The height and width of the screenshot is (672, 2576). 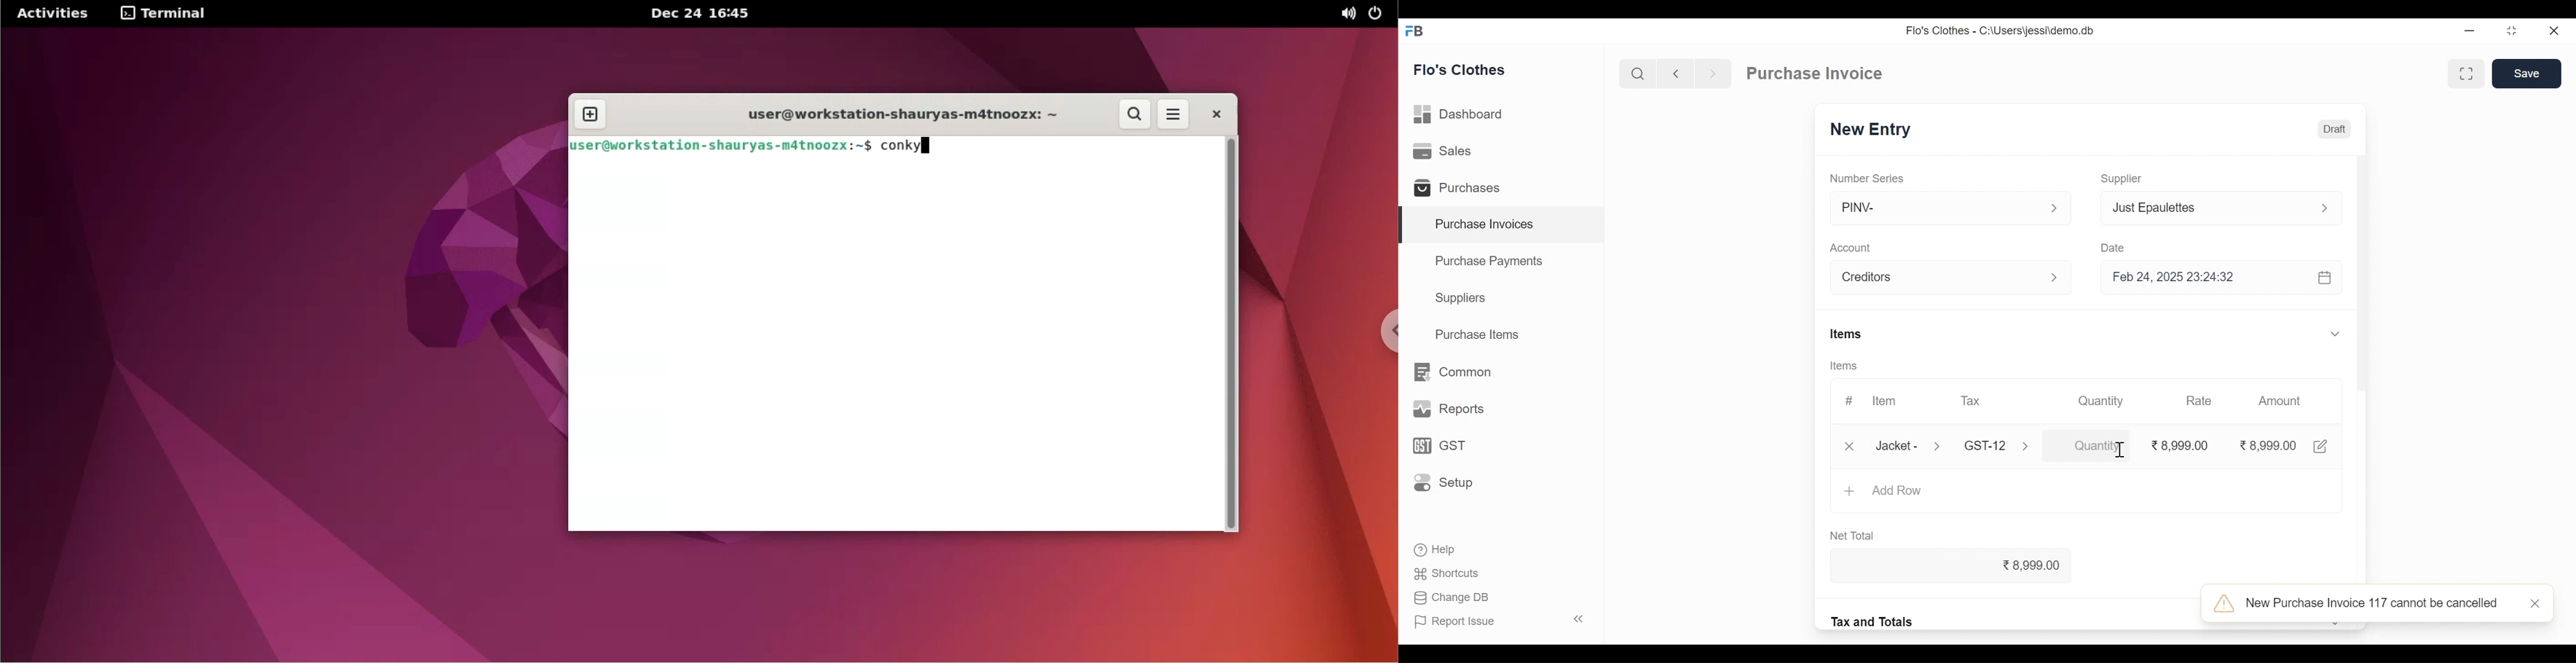 I want to click on Feb 24, 2025 23:24:32, so click(x=2224, y=279).